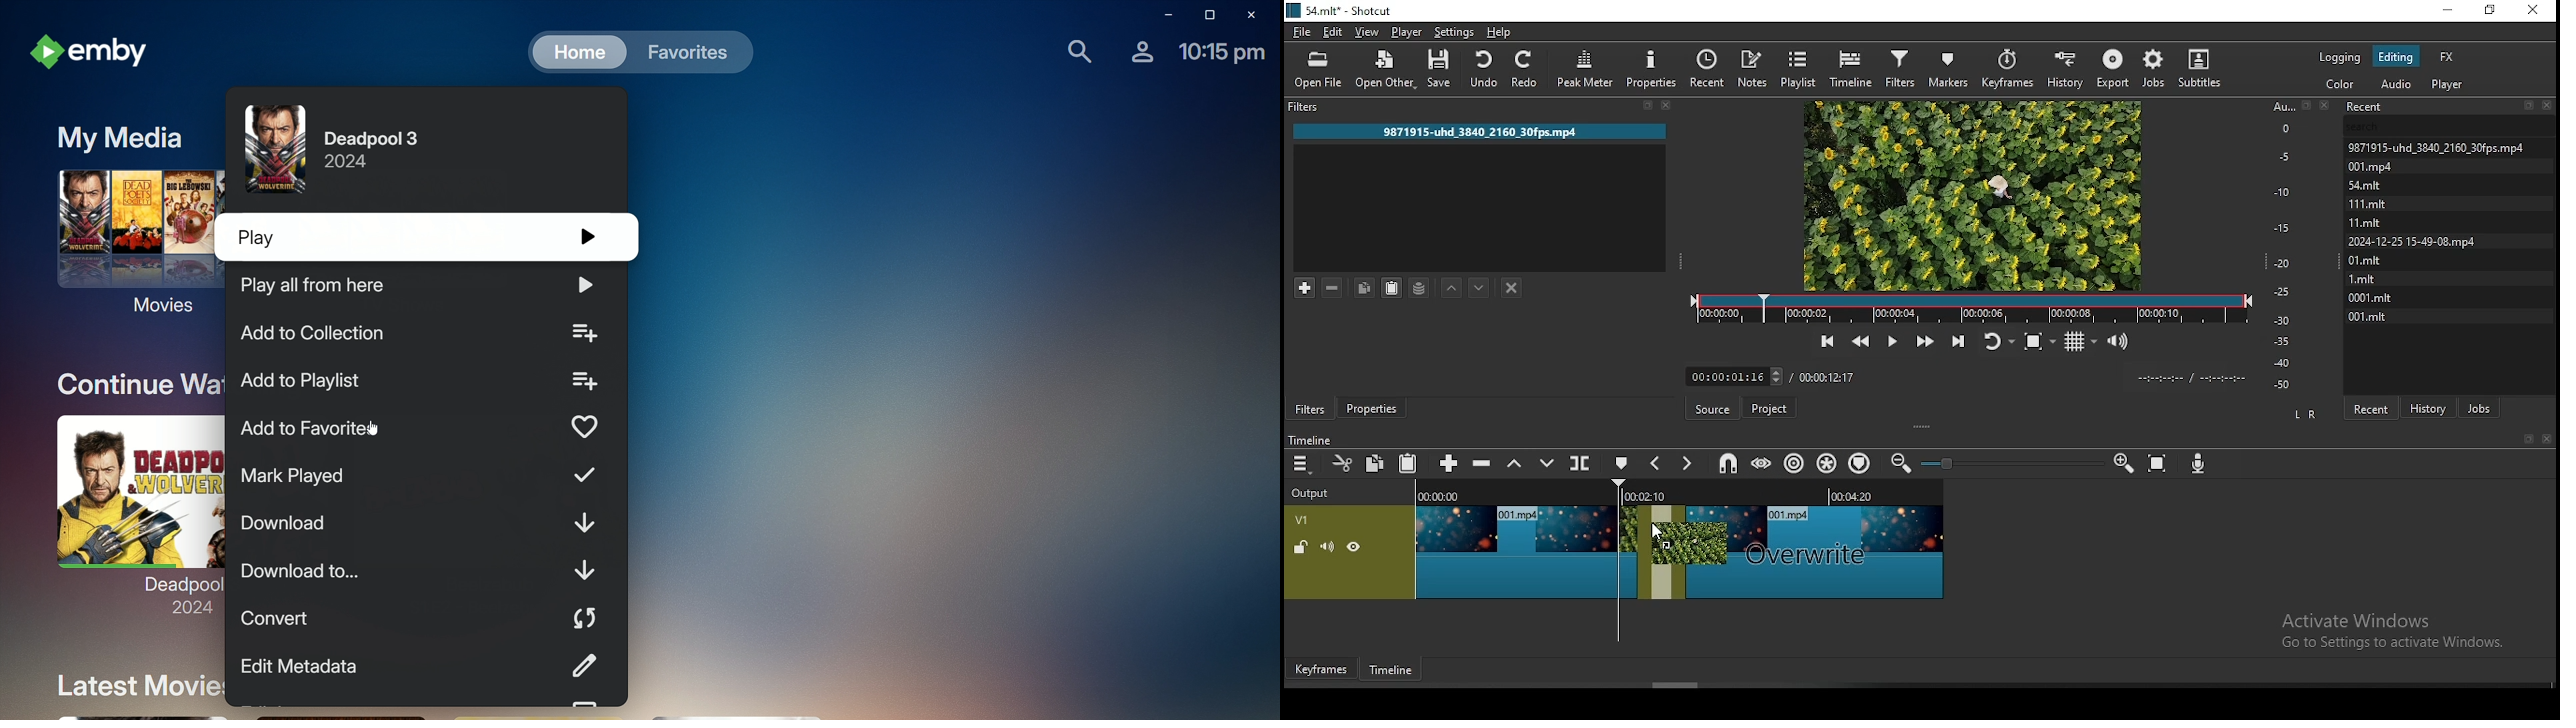 The width and height of the screenshot is (2576, 728). I want to click on scrub while dragging, so click(1762, 461).